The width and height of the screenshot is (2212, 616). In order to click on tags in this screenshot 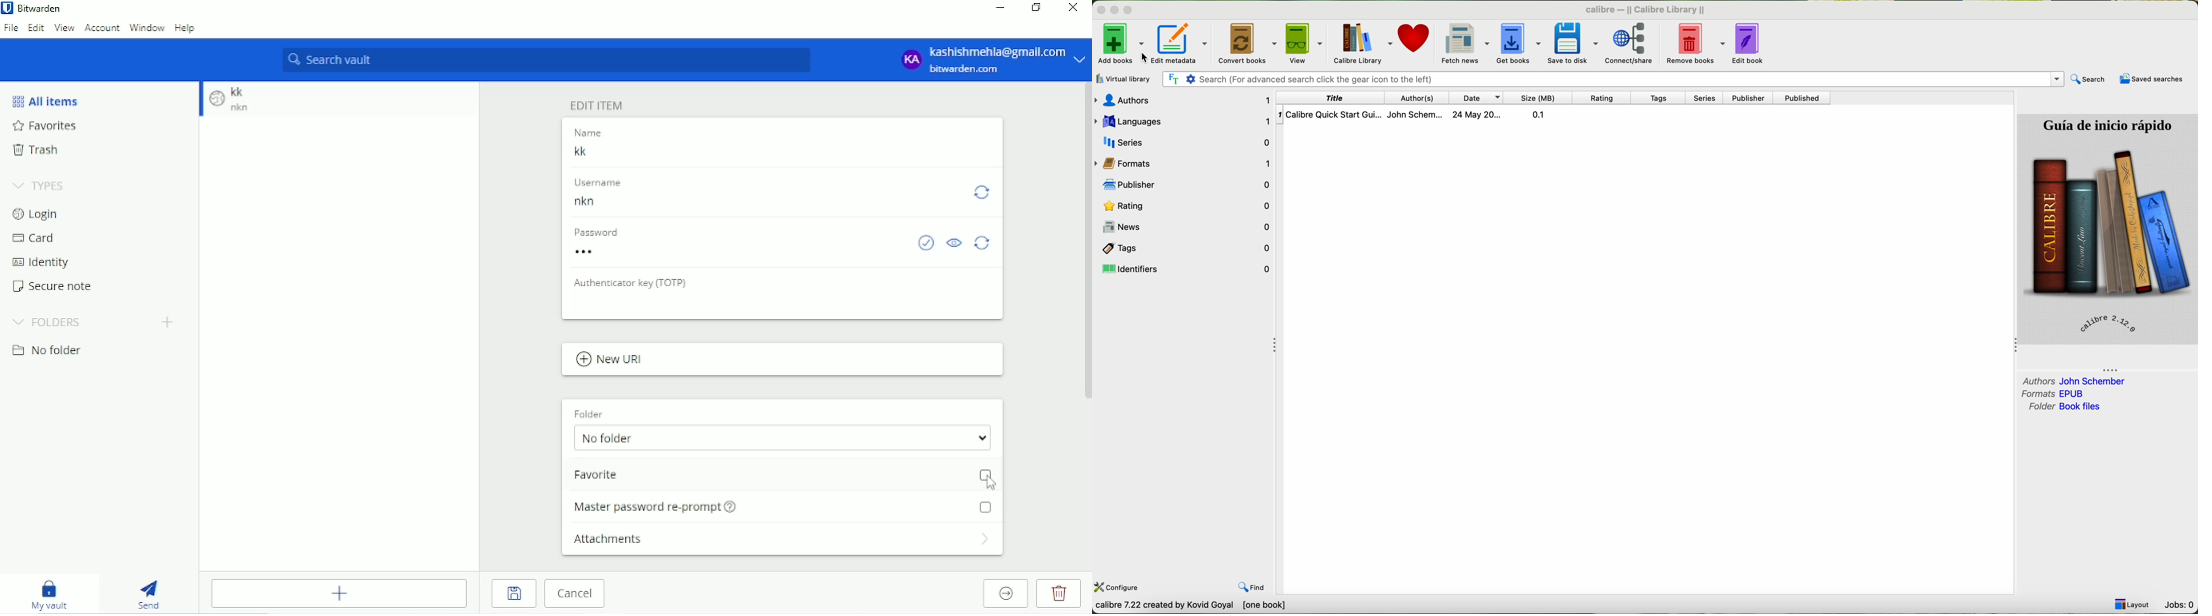, I will do `click(1658, 99)`.